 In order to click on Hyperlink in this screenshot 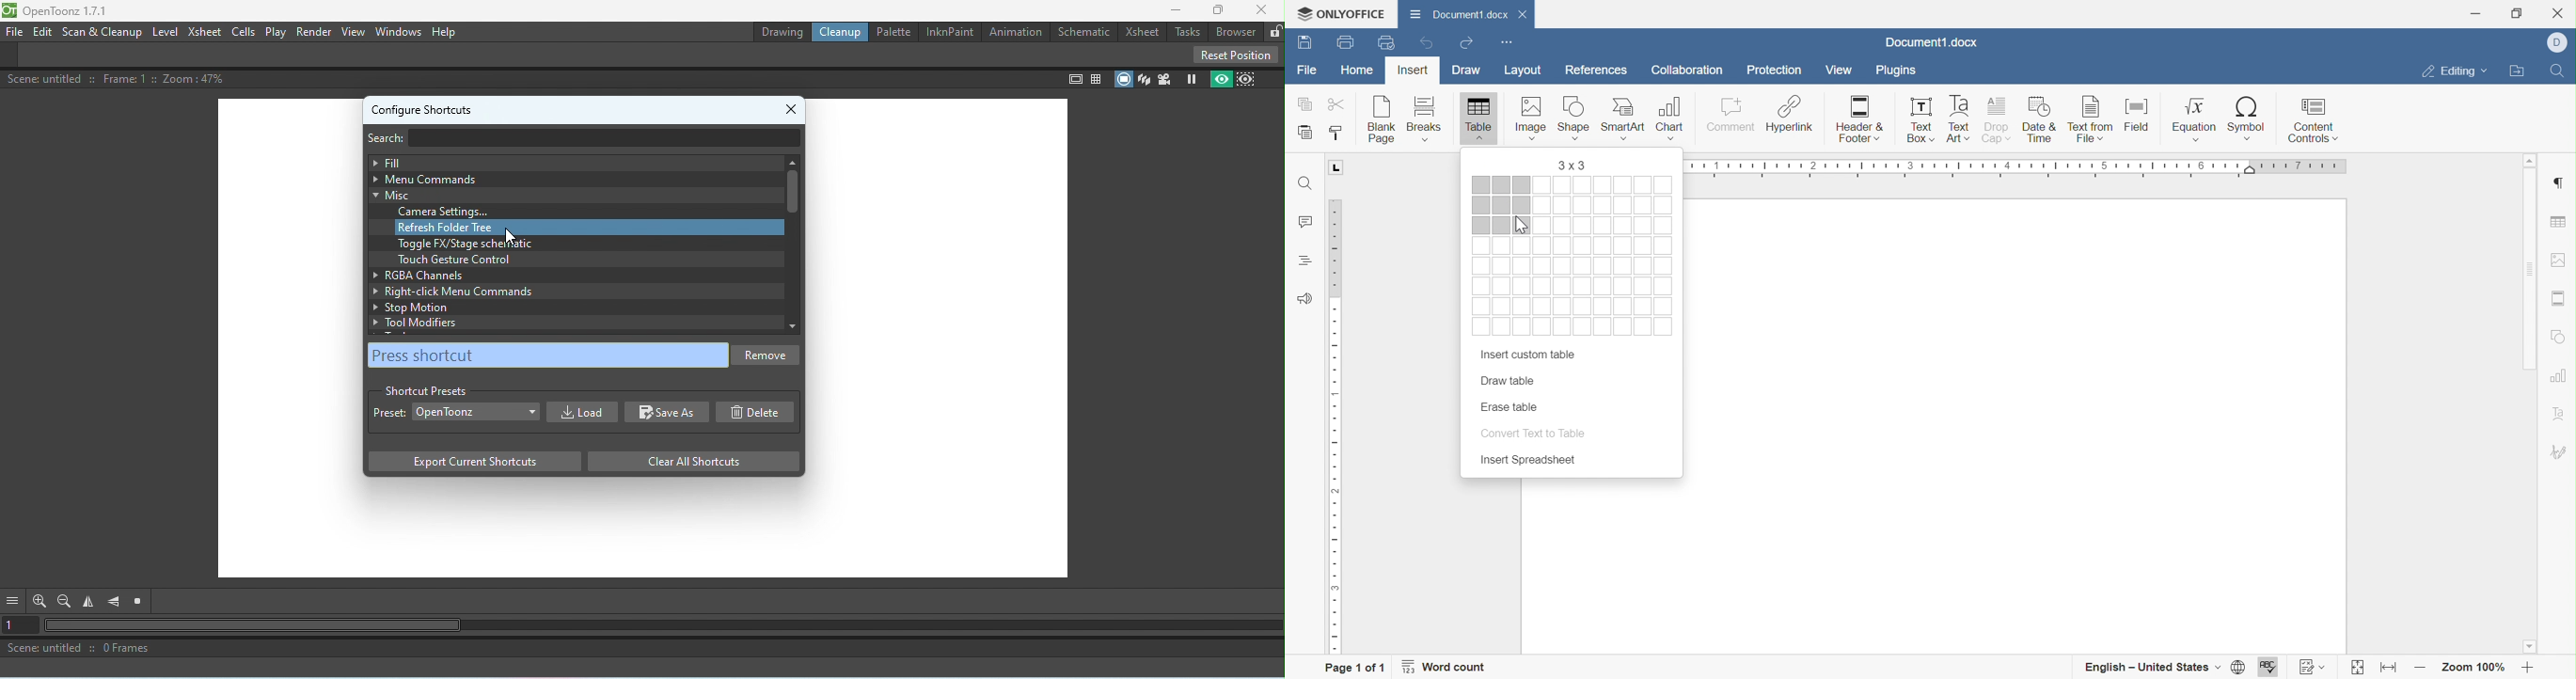, I will do `click(1791, 115)`.